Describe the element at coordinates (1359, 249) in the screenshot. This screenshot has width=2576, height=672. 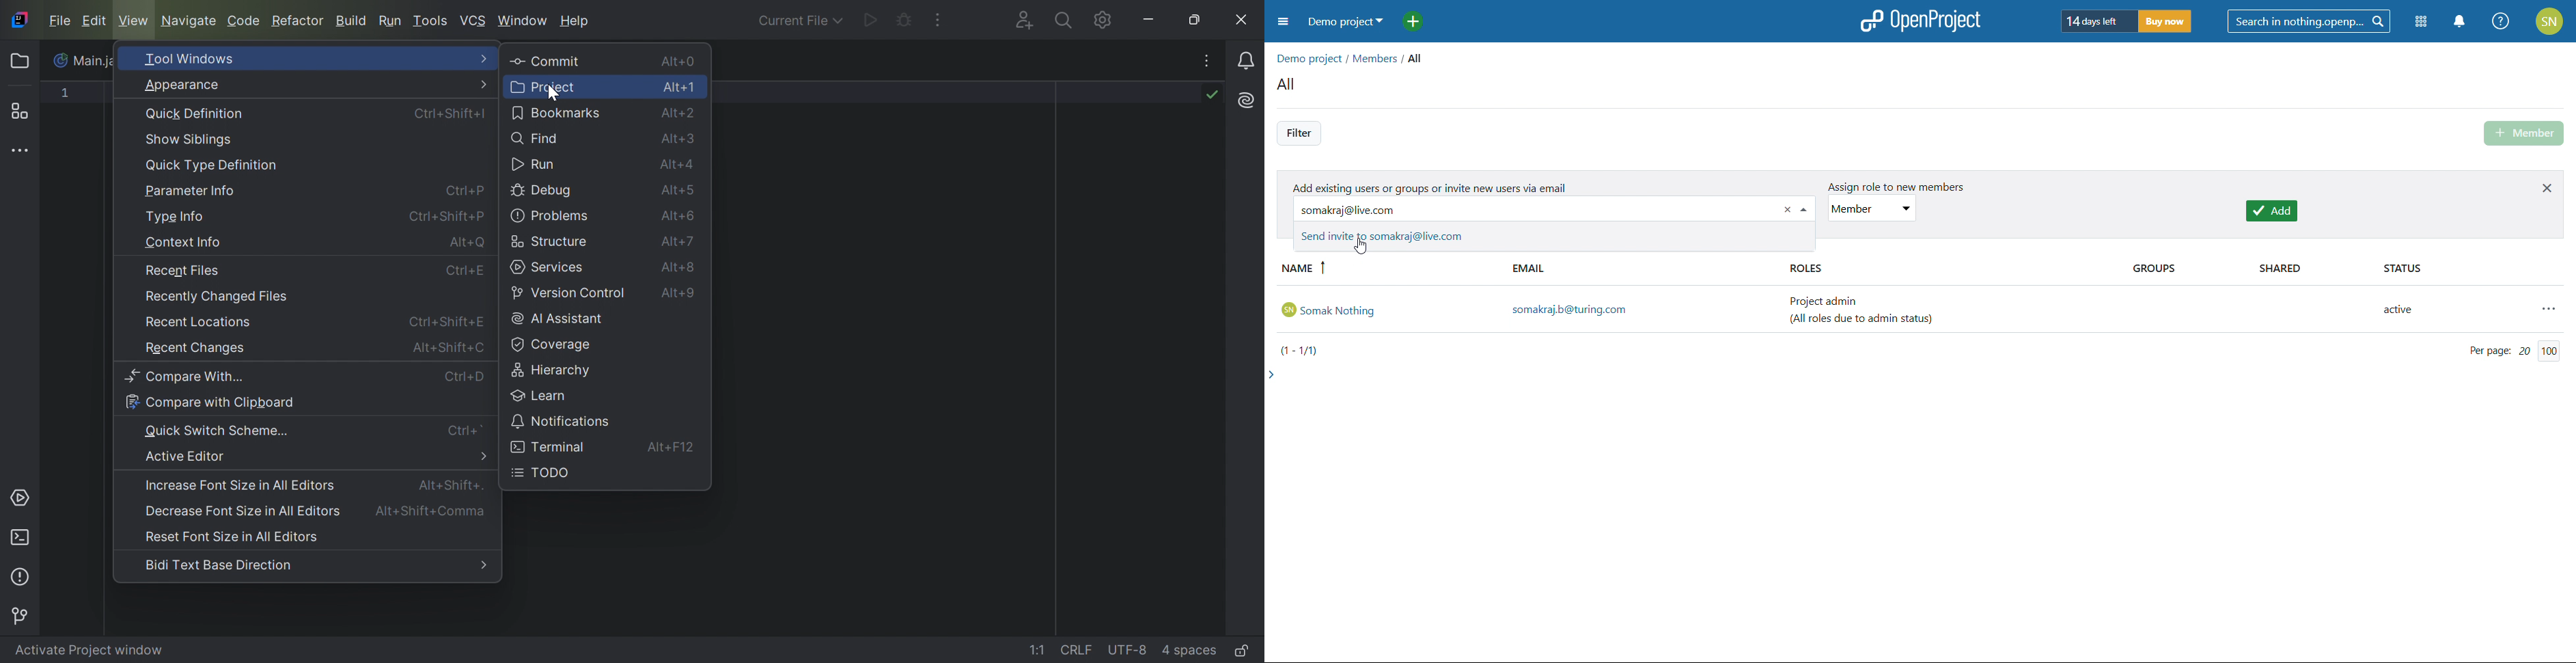
I see `cursor` at that location.